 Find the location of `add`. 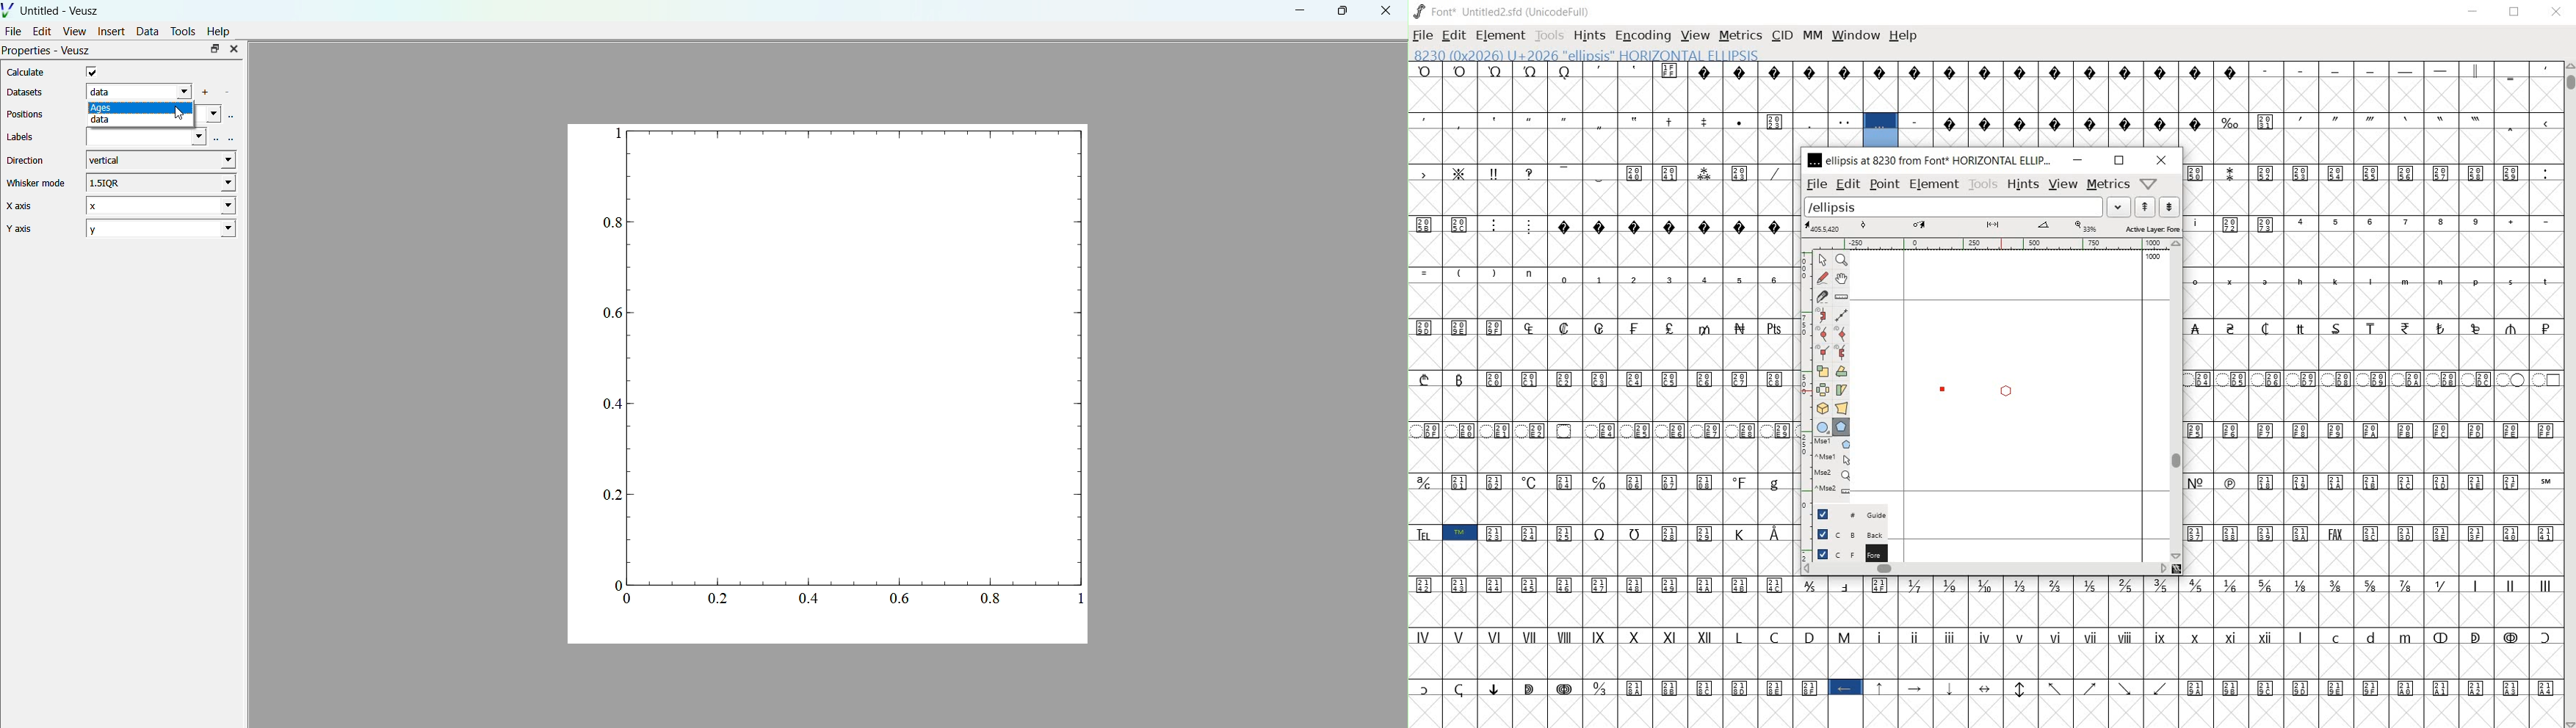

add is located at coordinates (208, 92).